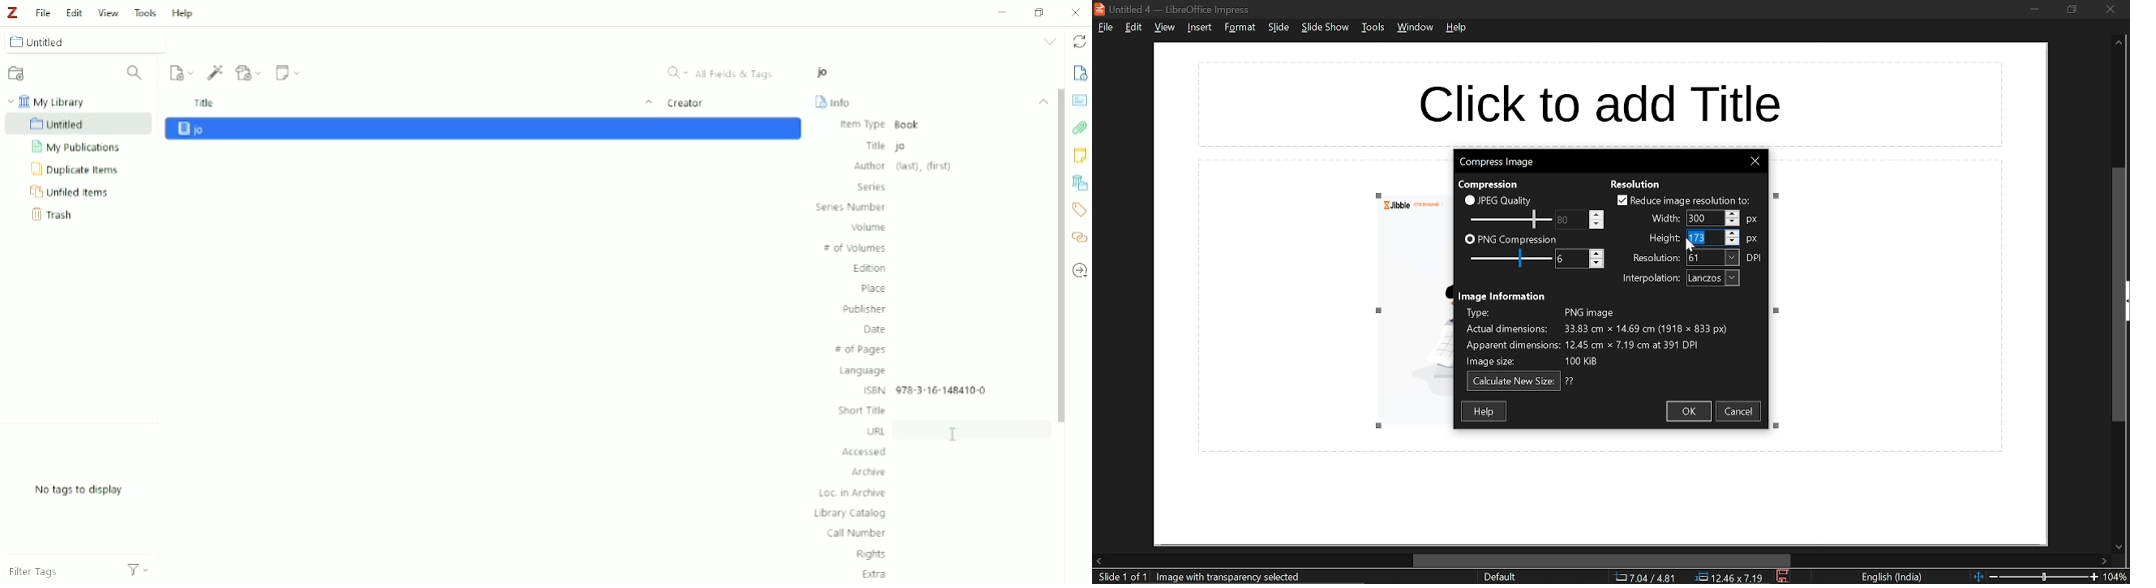  What do you see at coordinates (77, 170) in the screenshot?
I see `Duplicate Items` at bounding box center [77, 170].